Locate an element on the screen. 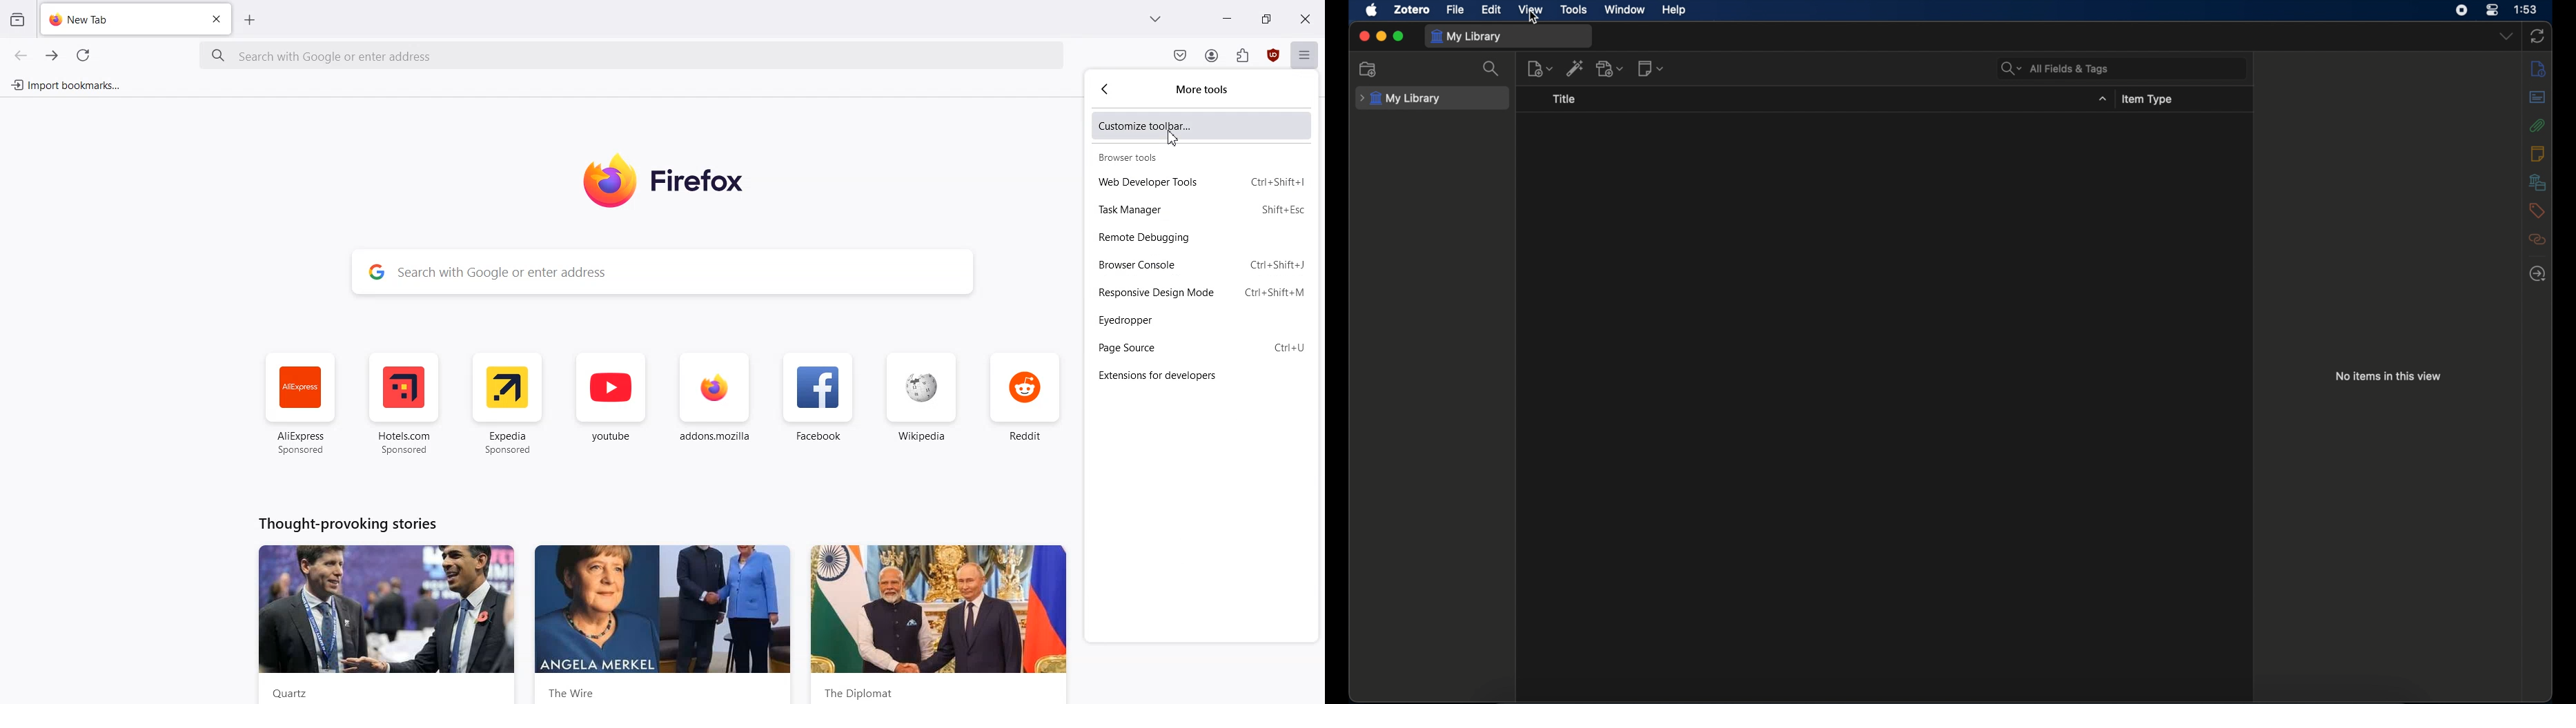 The height and width of the screenshot is (728, 2576). Wikipedia is located at coordinates (922, 404).